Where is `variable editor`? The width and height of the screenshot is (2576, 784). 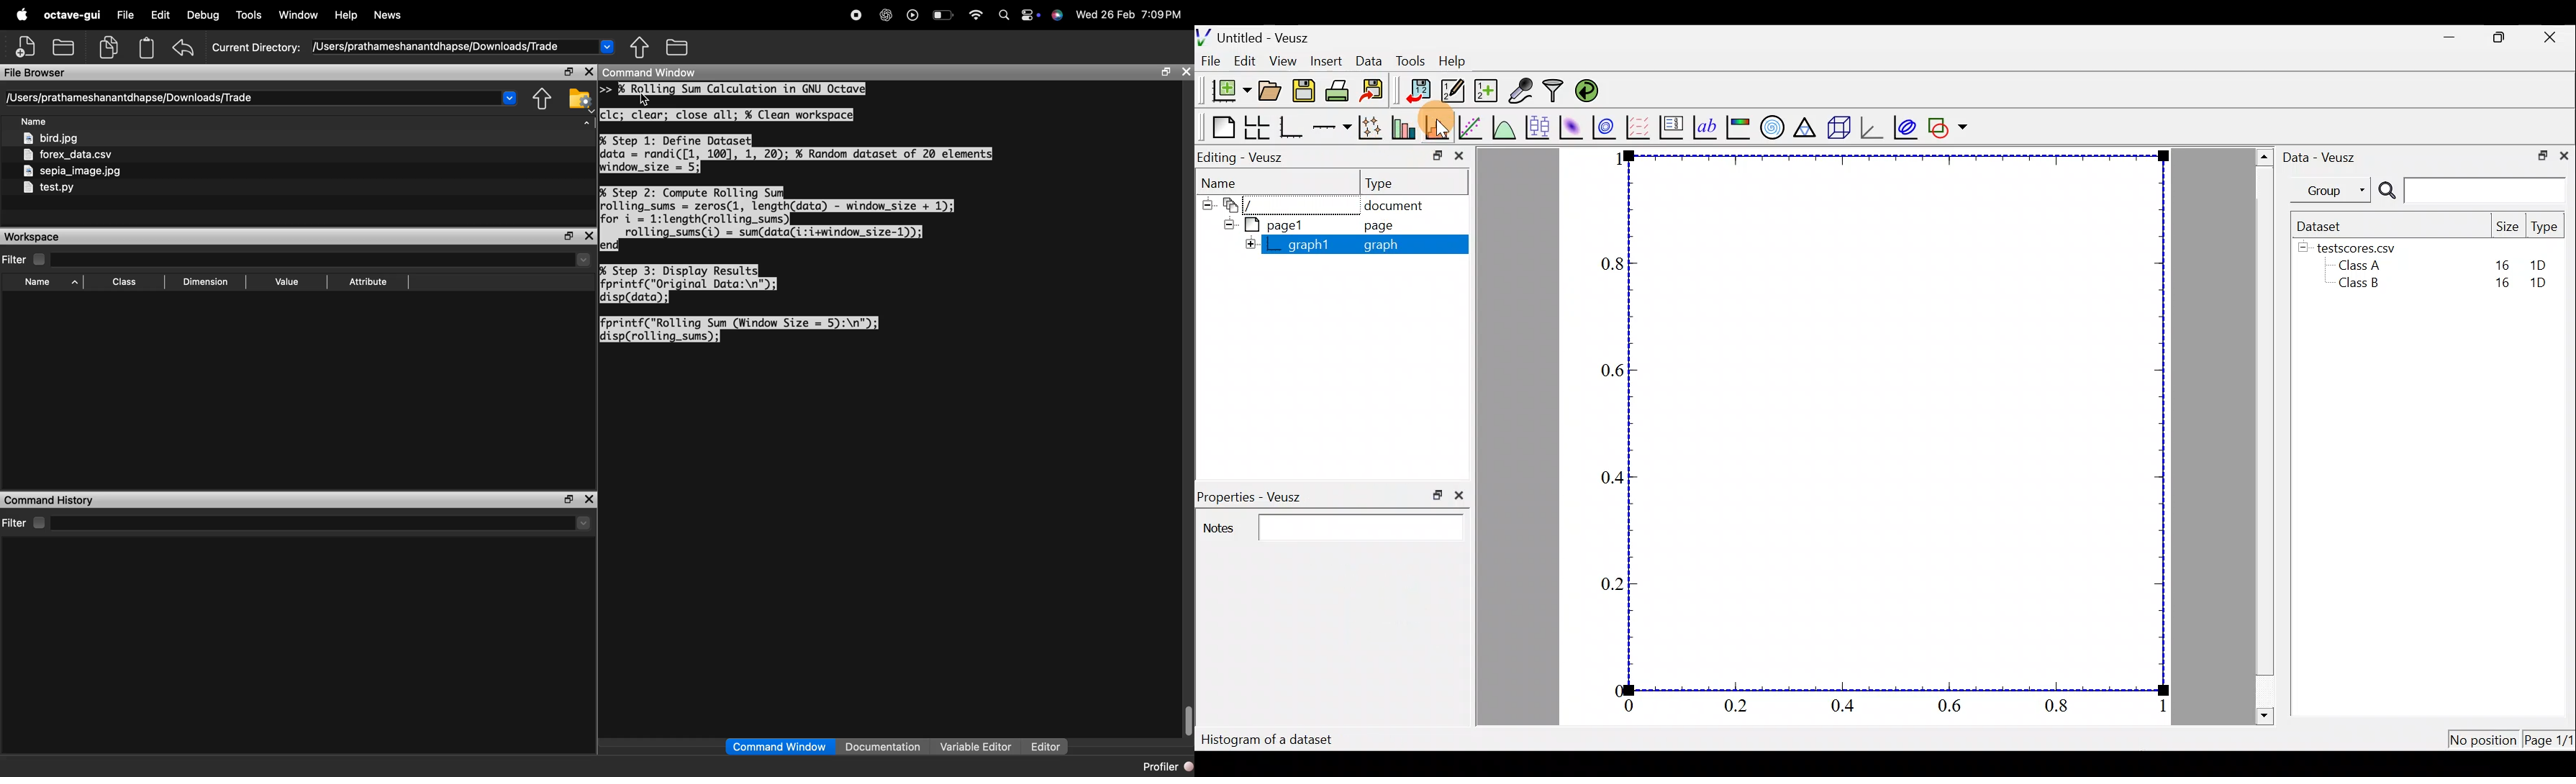
variable editor is located at coordinates (977, 747).